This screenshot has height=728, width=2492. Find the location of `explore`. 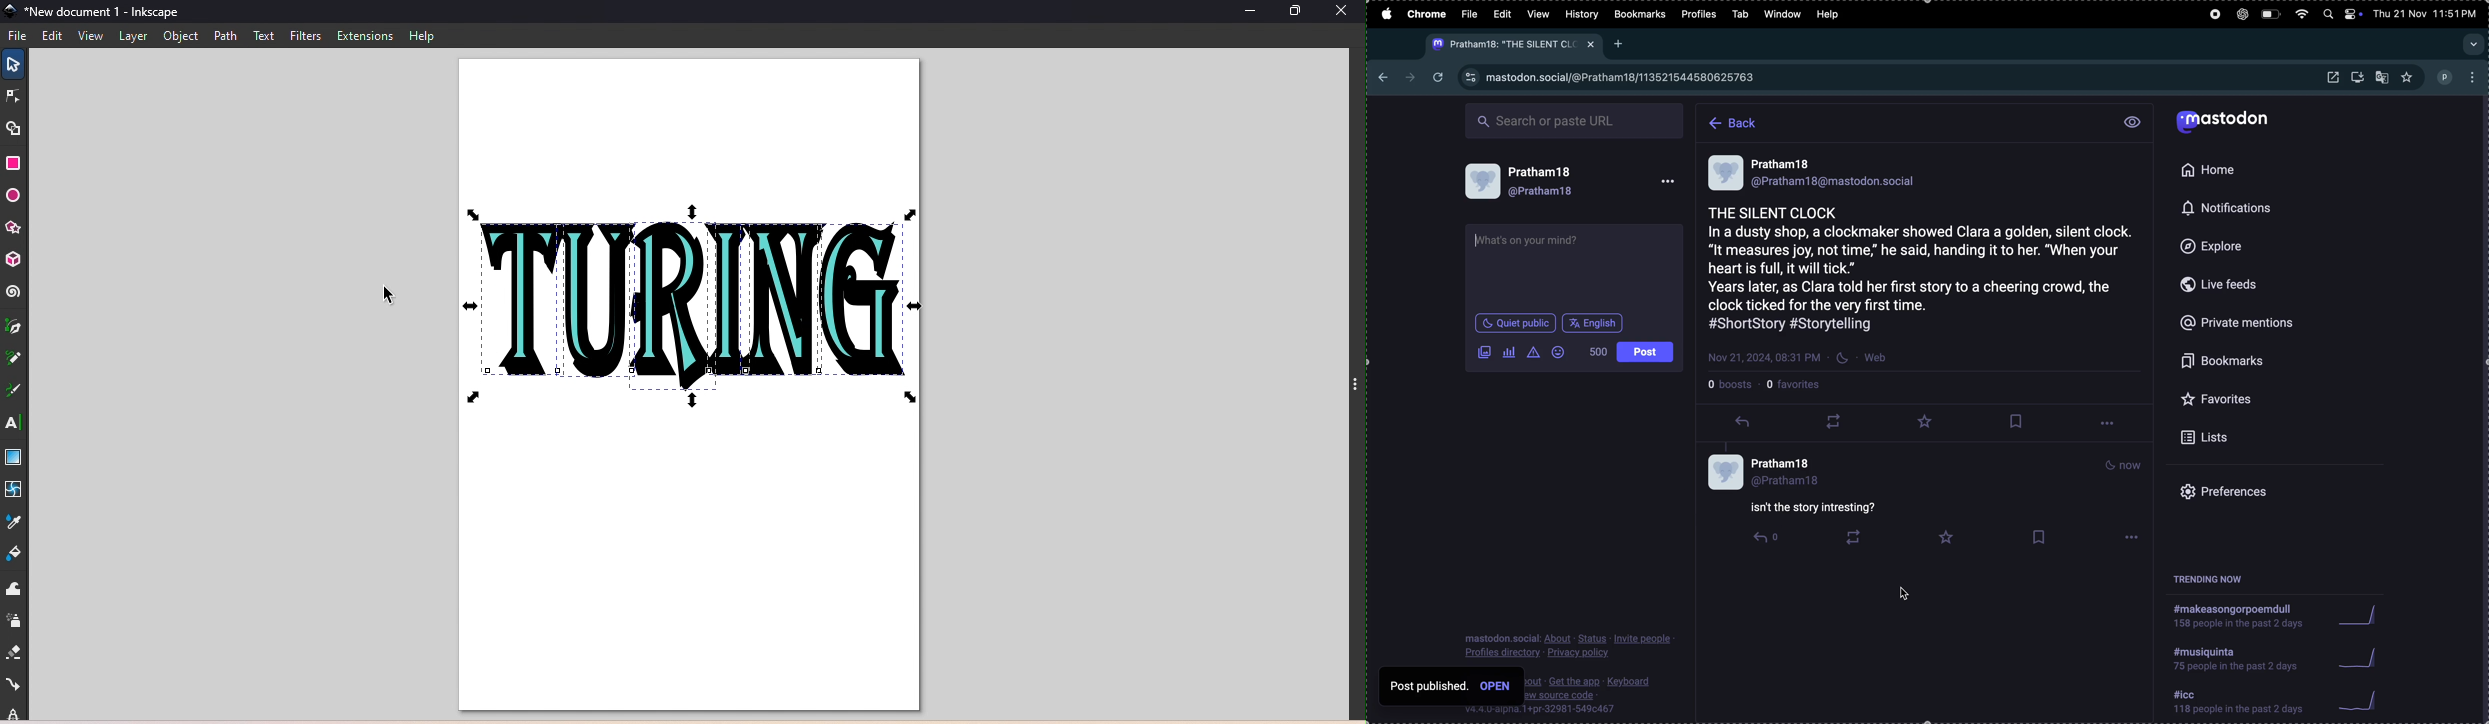

explore is located at coordinates (2229, 247).